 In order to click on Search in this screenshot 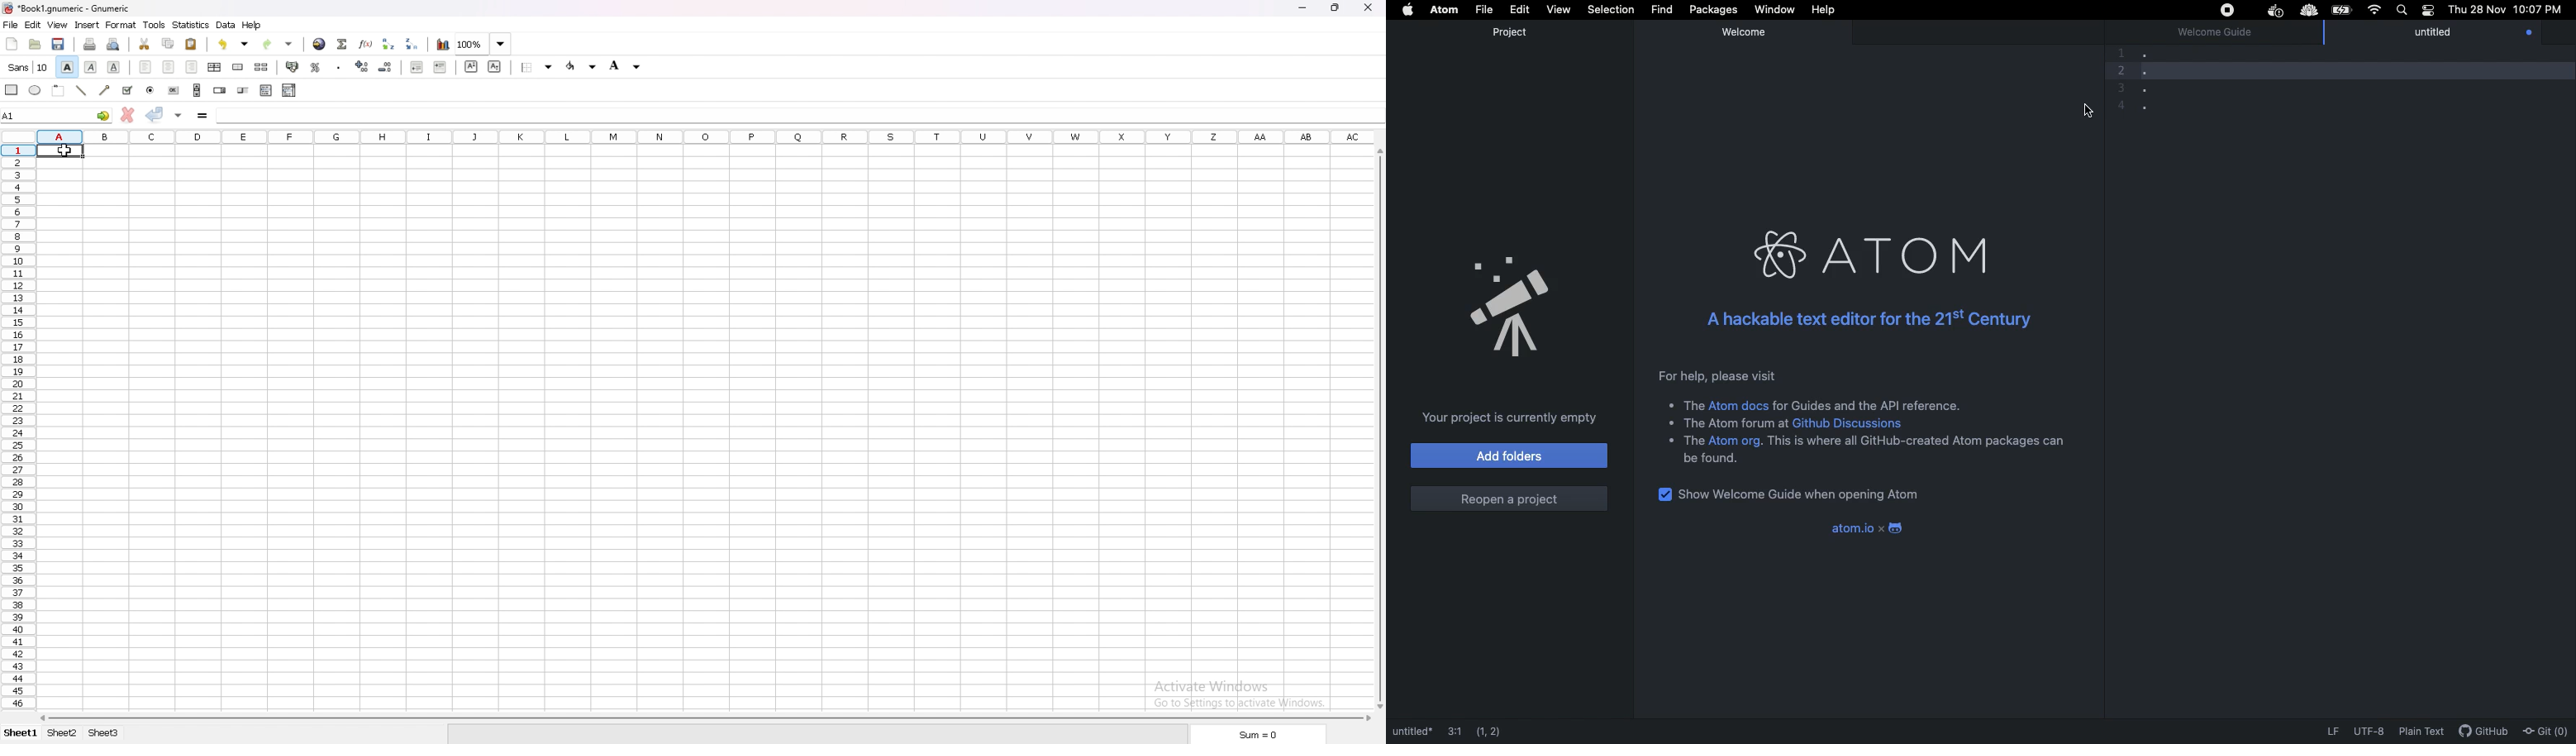, I will do `click(2400, 10)`.